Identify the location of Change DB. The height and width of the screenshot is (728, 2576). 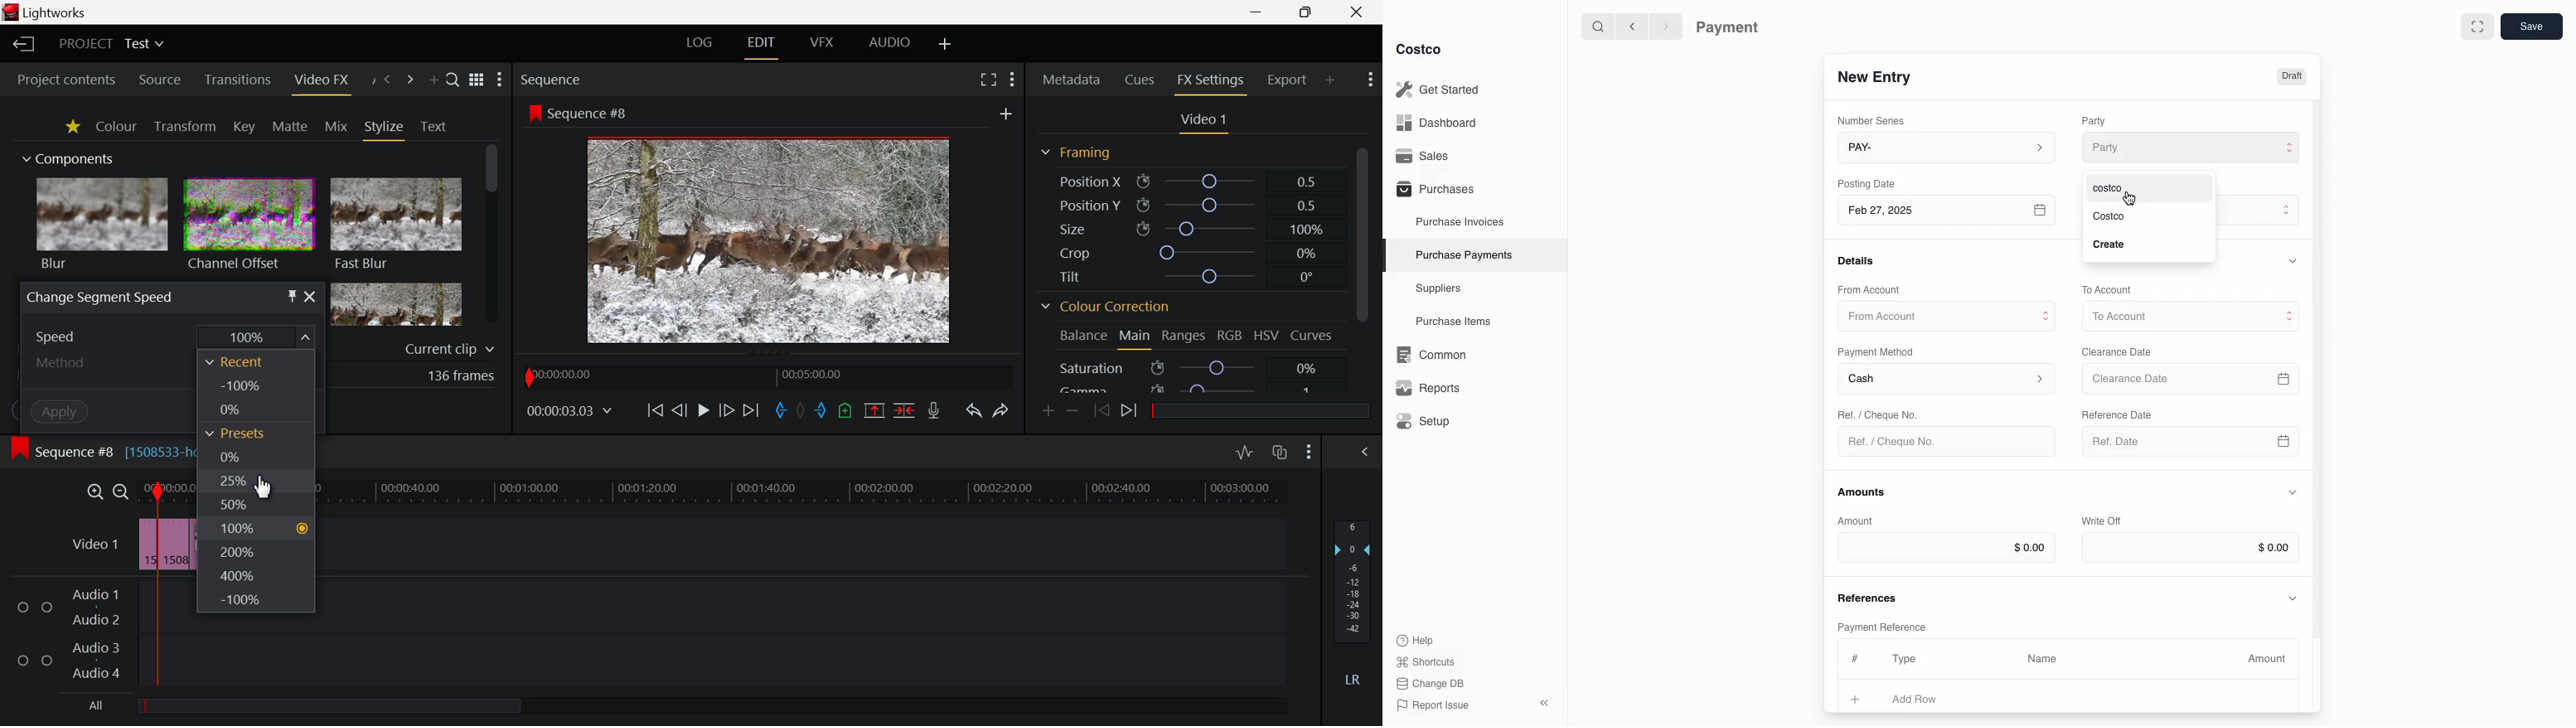
(1433, 684).